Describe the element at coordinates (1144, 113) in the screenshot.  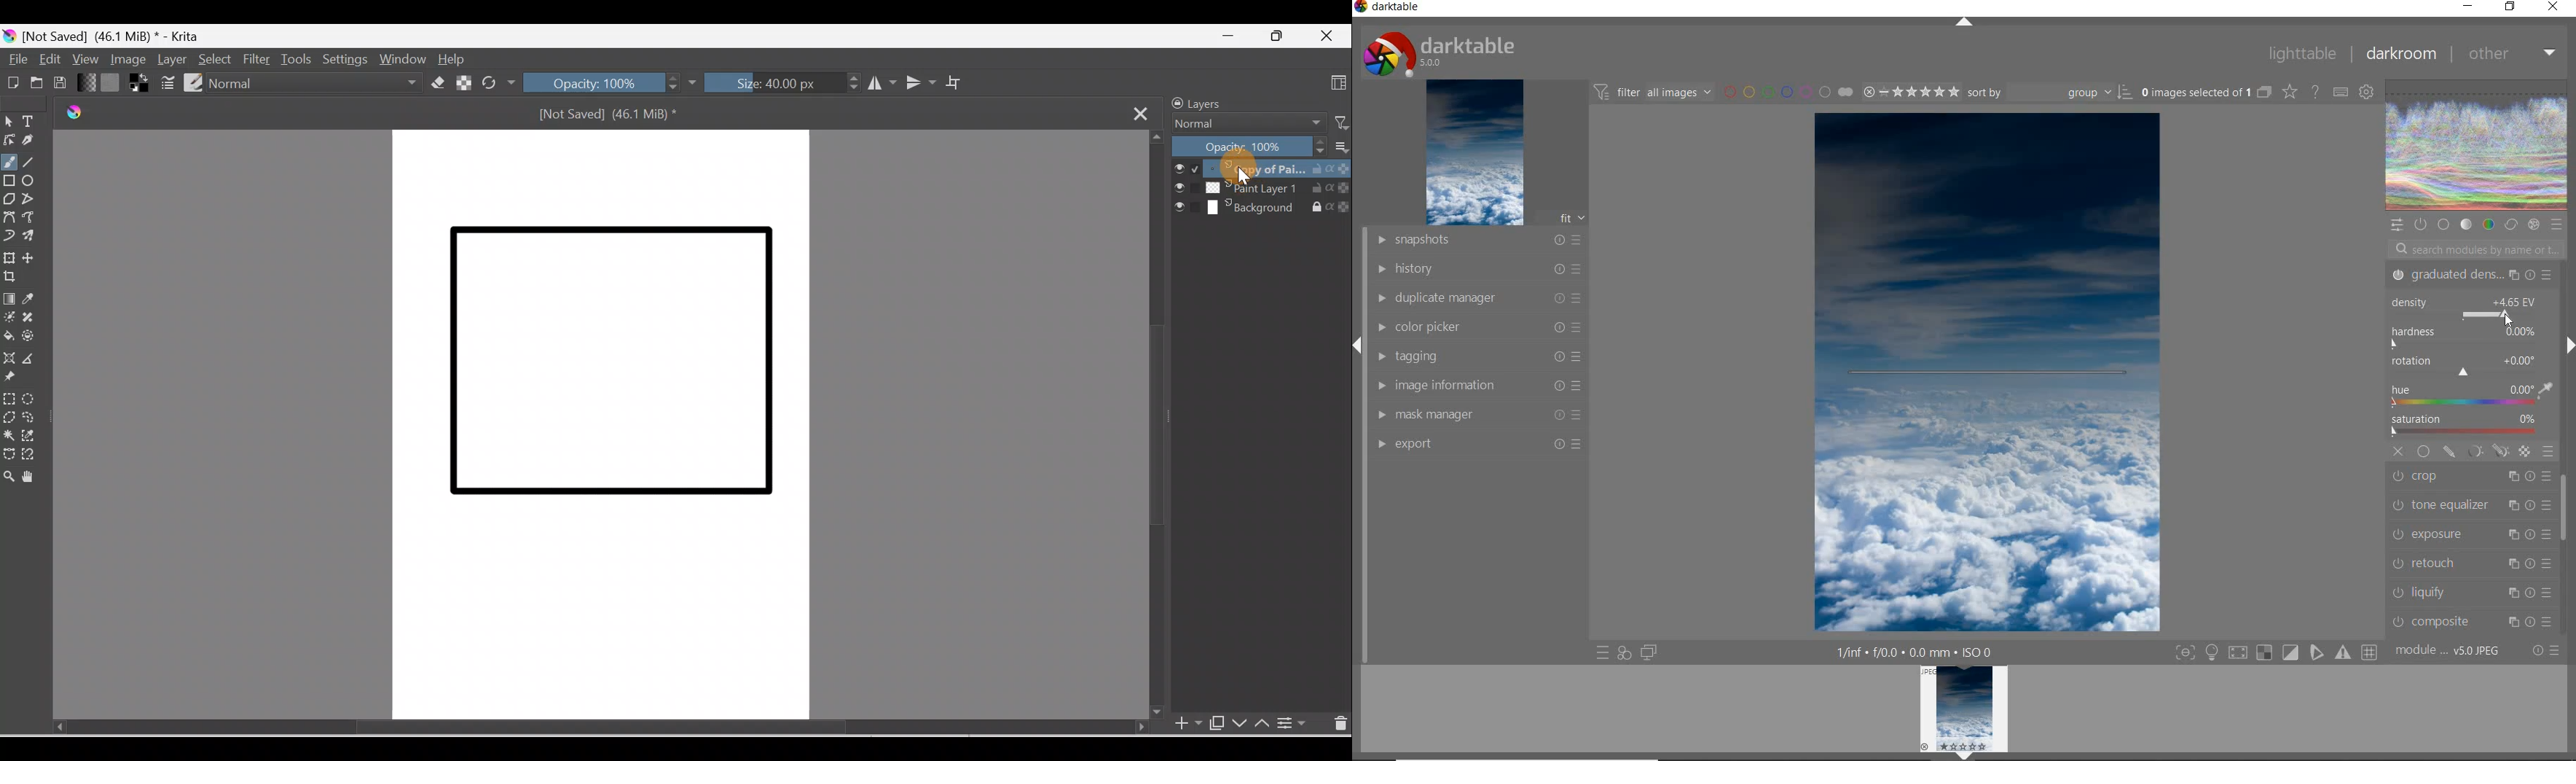
I see `Close tab` at that location.